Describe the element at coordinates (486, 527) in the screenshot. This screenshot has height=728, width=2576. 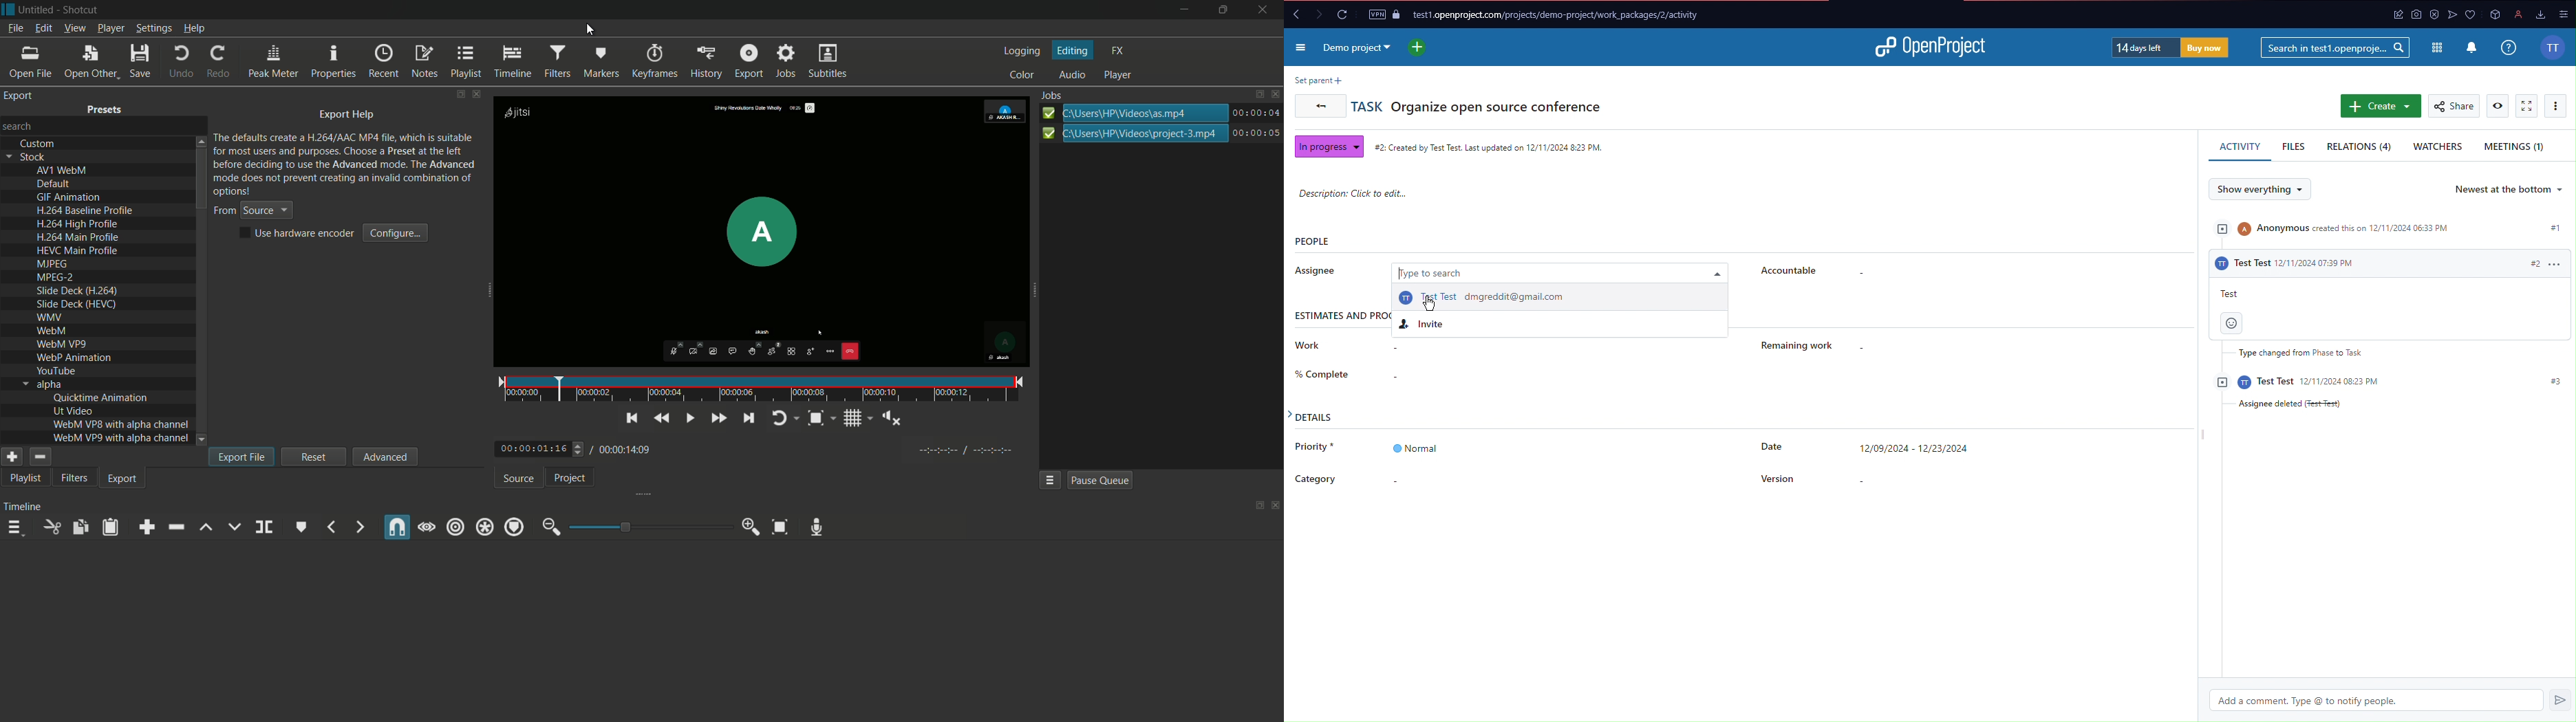
I see `ripple all tracks` at that location.